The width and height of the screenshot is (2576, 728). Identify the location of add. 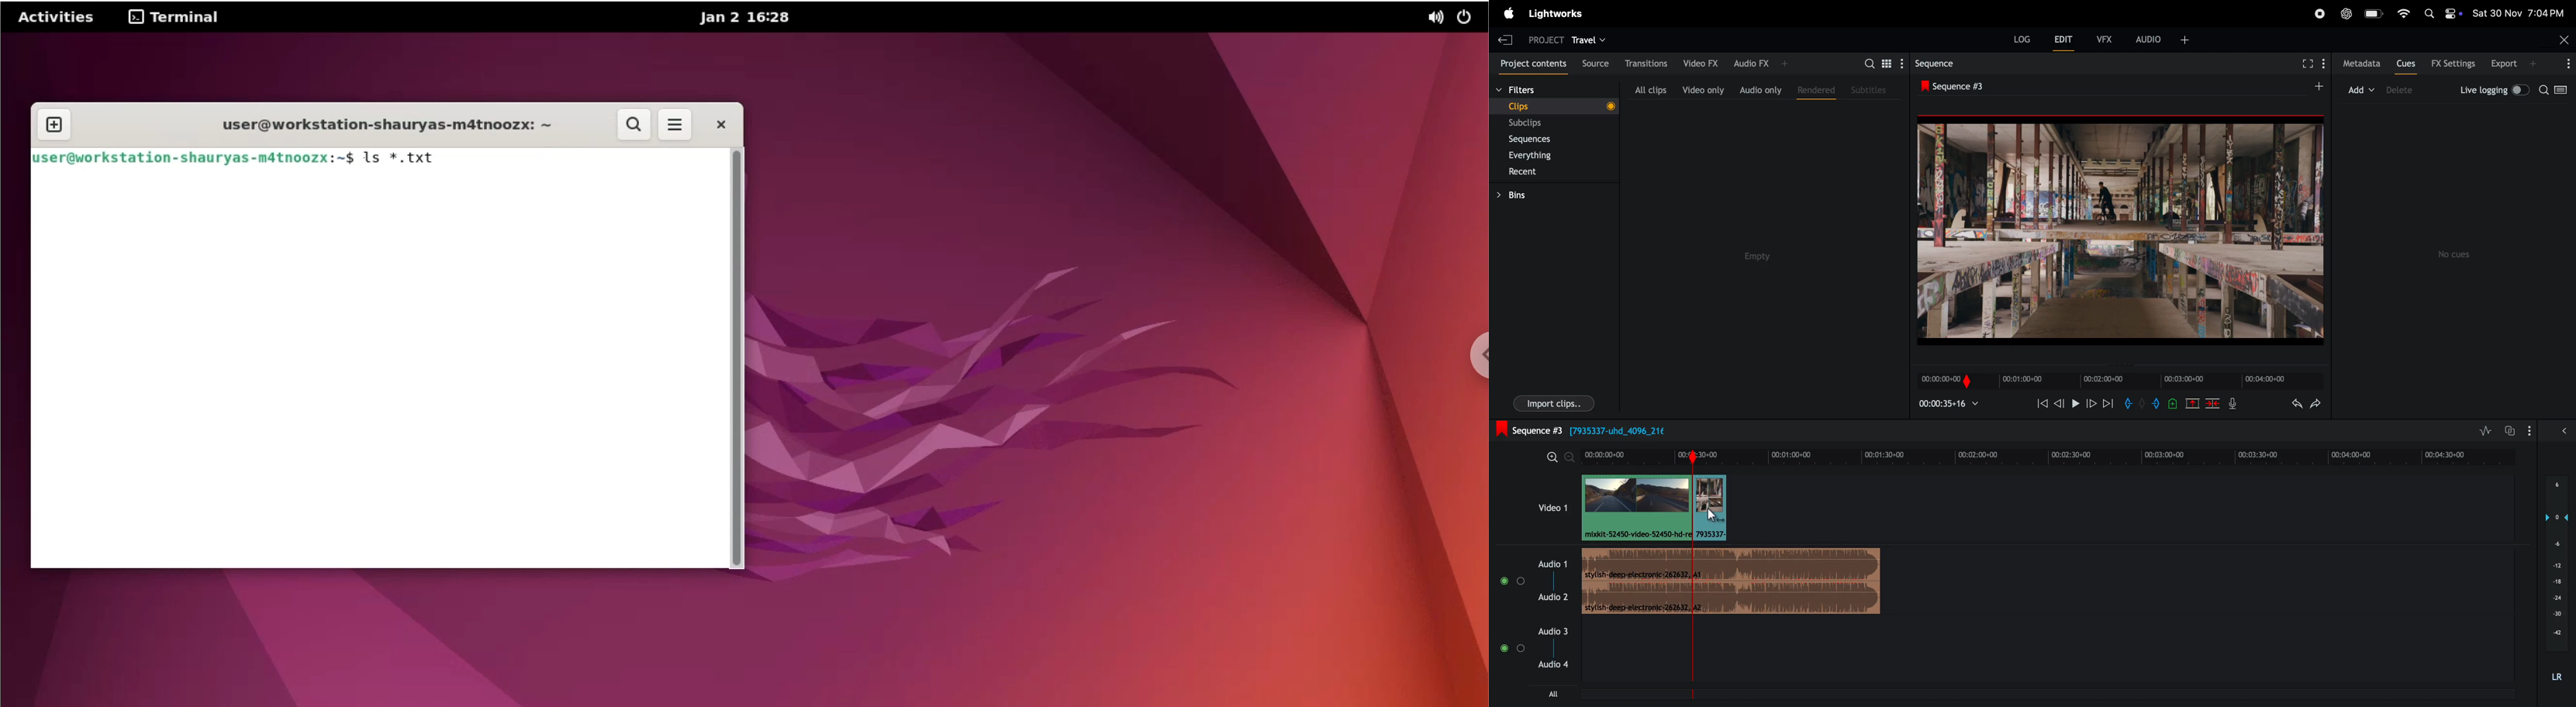
(2362, 88).